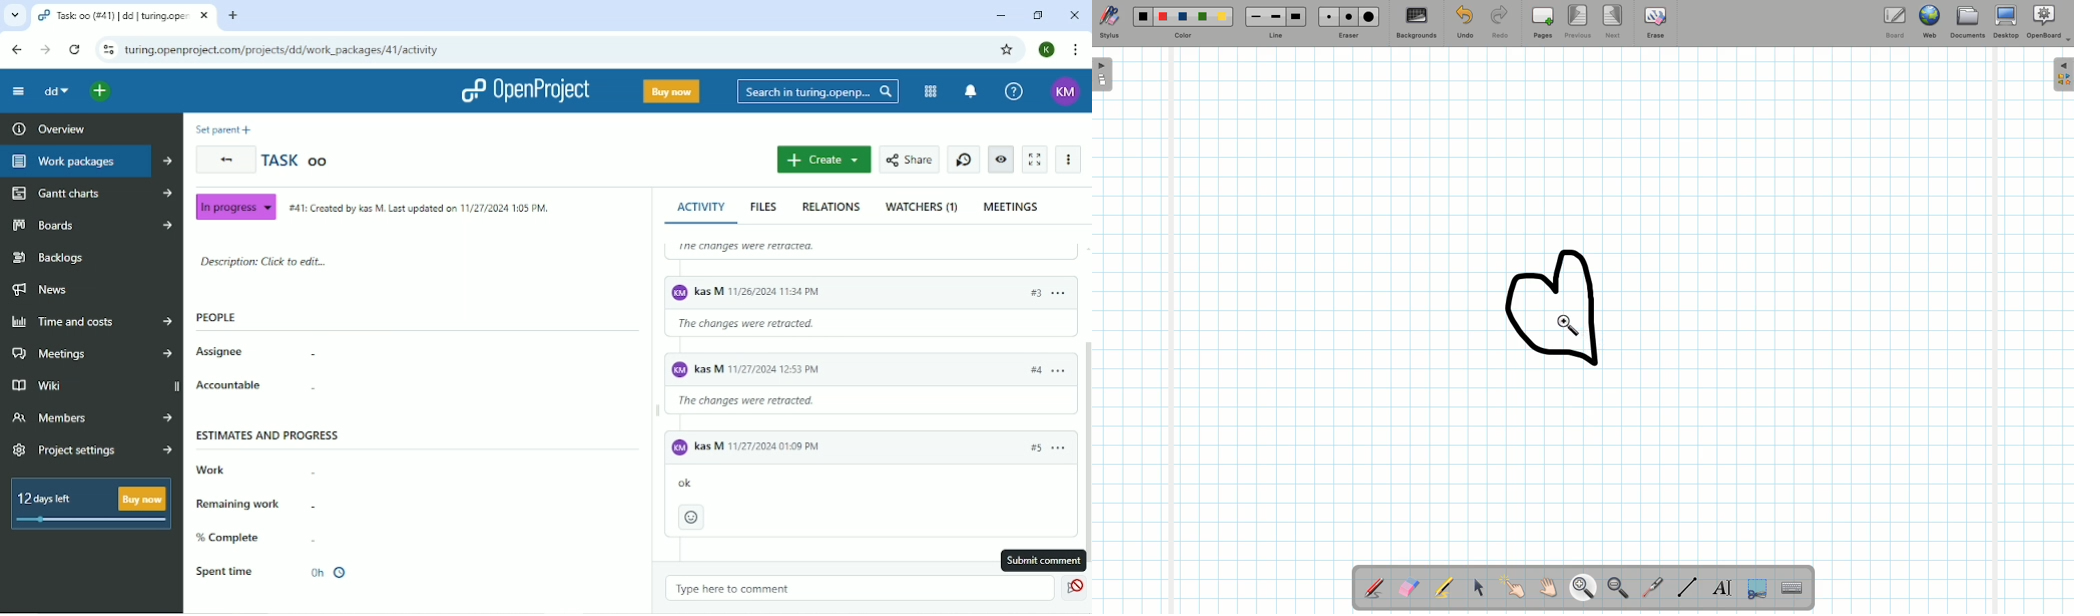 This screenshot has width=2100, height=616. What do you see at coordinates (1014, 90) in the screenshot?
I see `Help` at bounding box center [1014, 90].